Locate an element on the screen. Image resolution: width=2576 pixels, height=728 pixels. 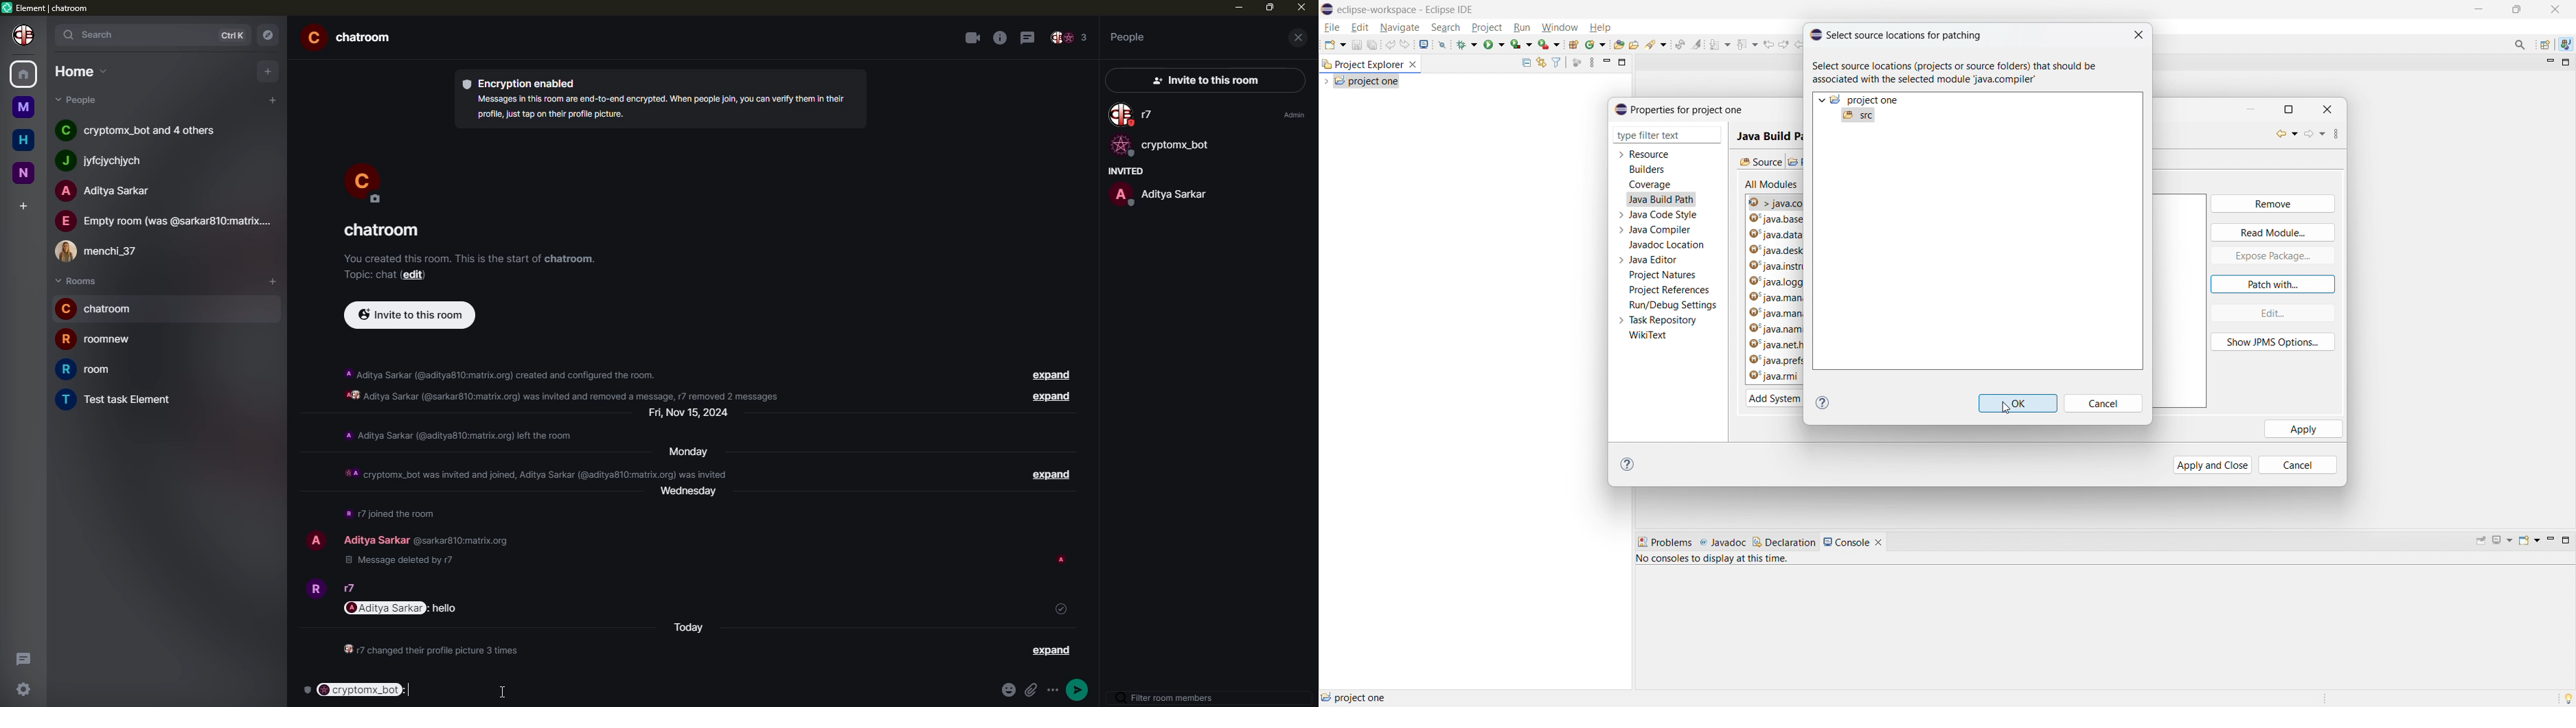
pin console is located at coordinates (2481, 541).